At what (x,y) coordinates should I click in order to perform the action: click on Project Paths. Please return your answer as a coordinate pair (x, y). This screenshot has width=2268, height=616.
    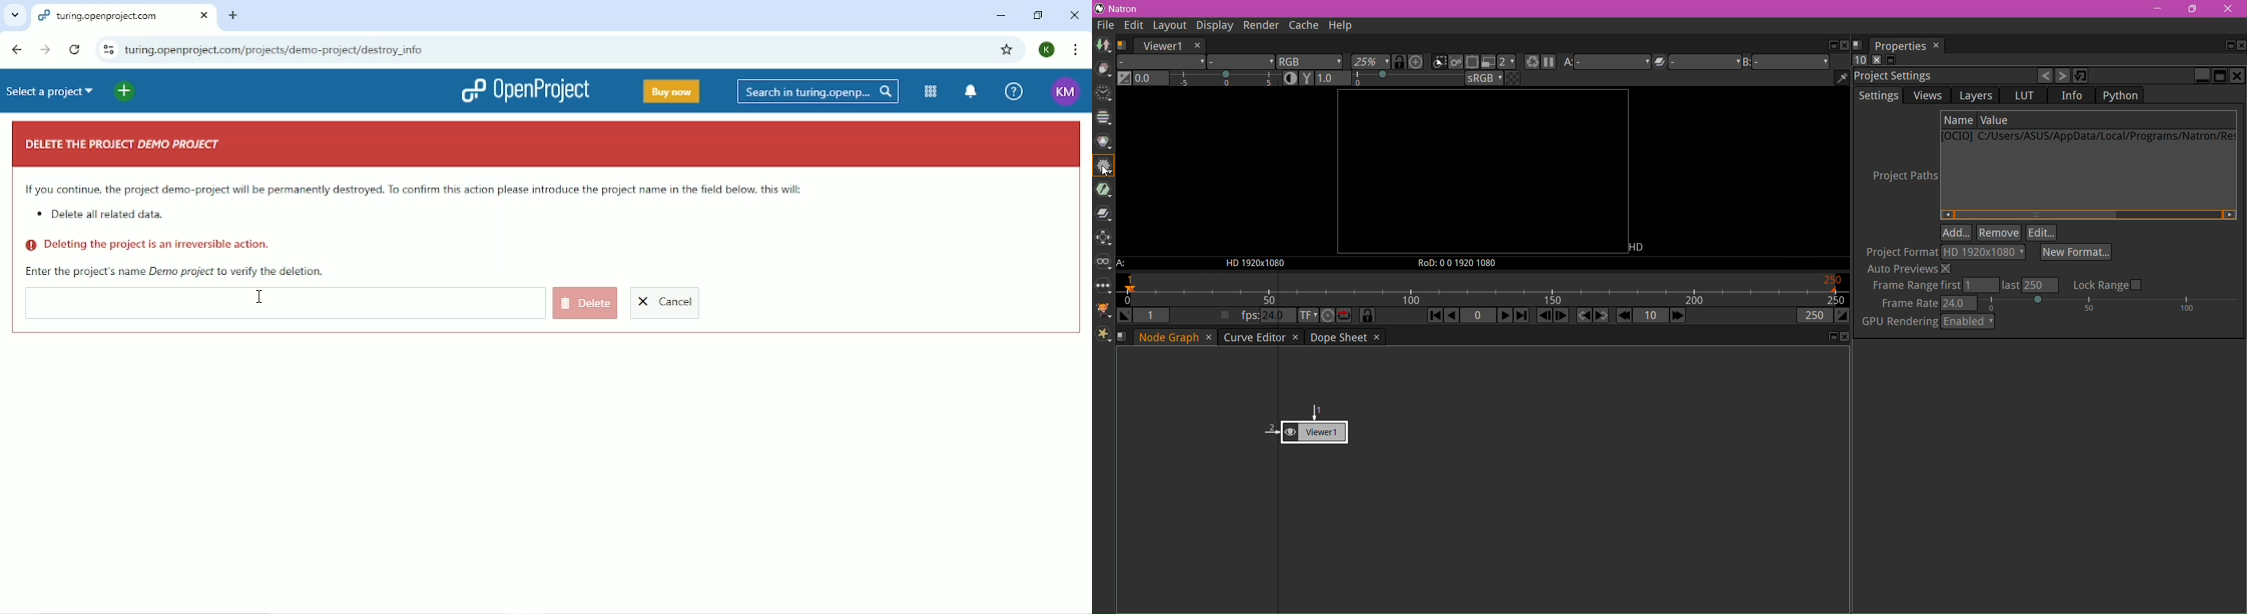
    Looking at the image, I should click on (1900, 178).